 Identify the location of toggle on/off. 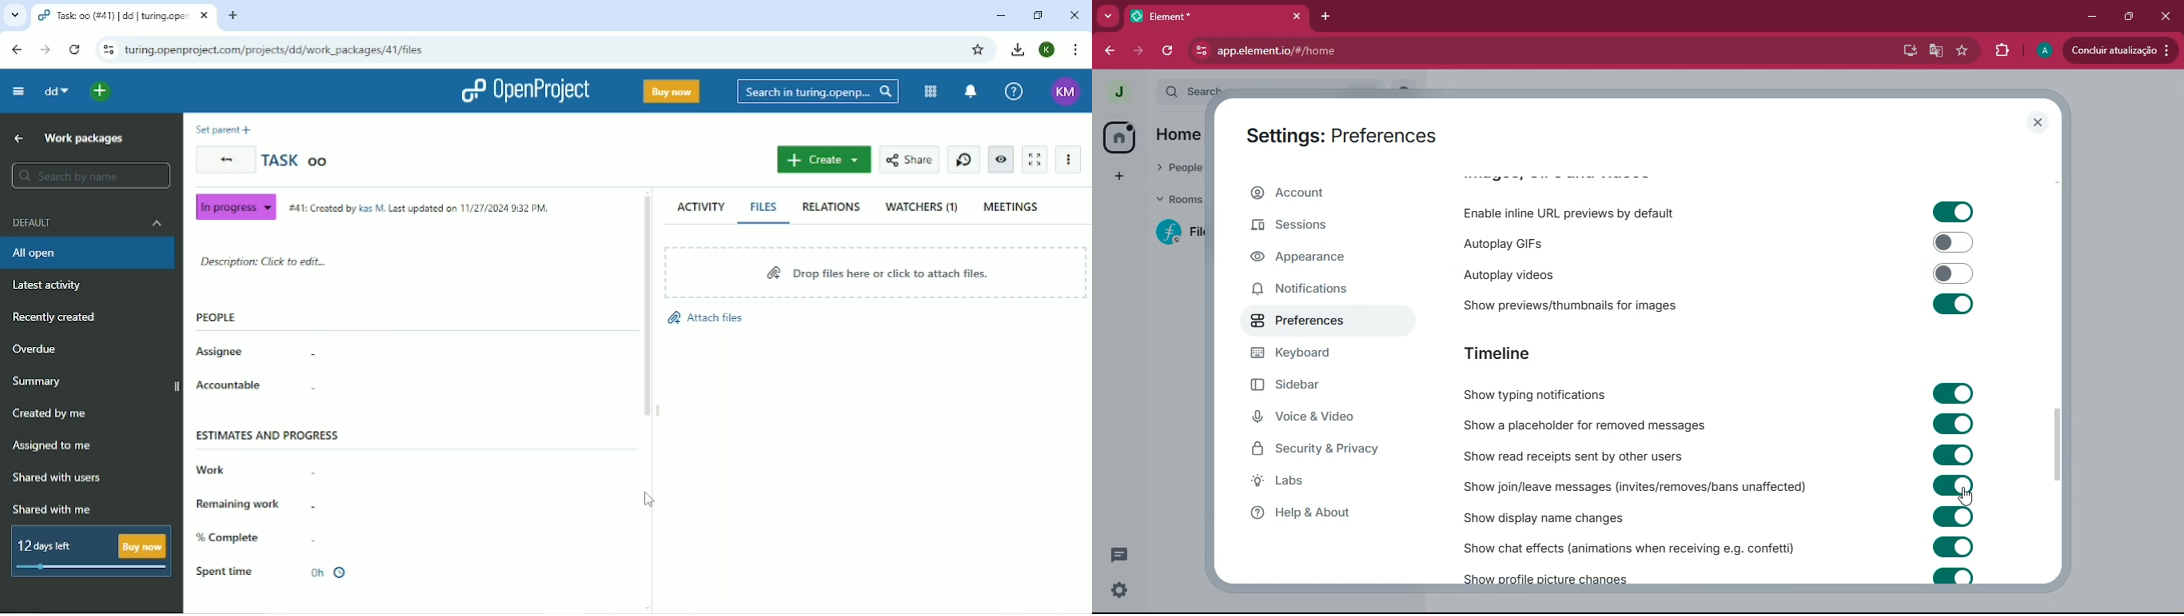
(1954, 393).